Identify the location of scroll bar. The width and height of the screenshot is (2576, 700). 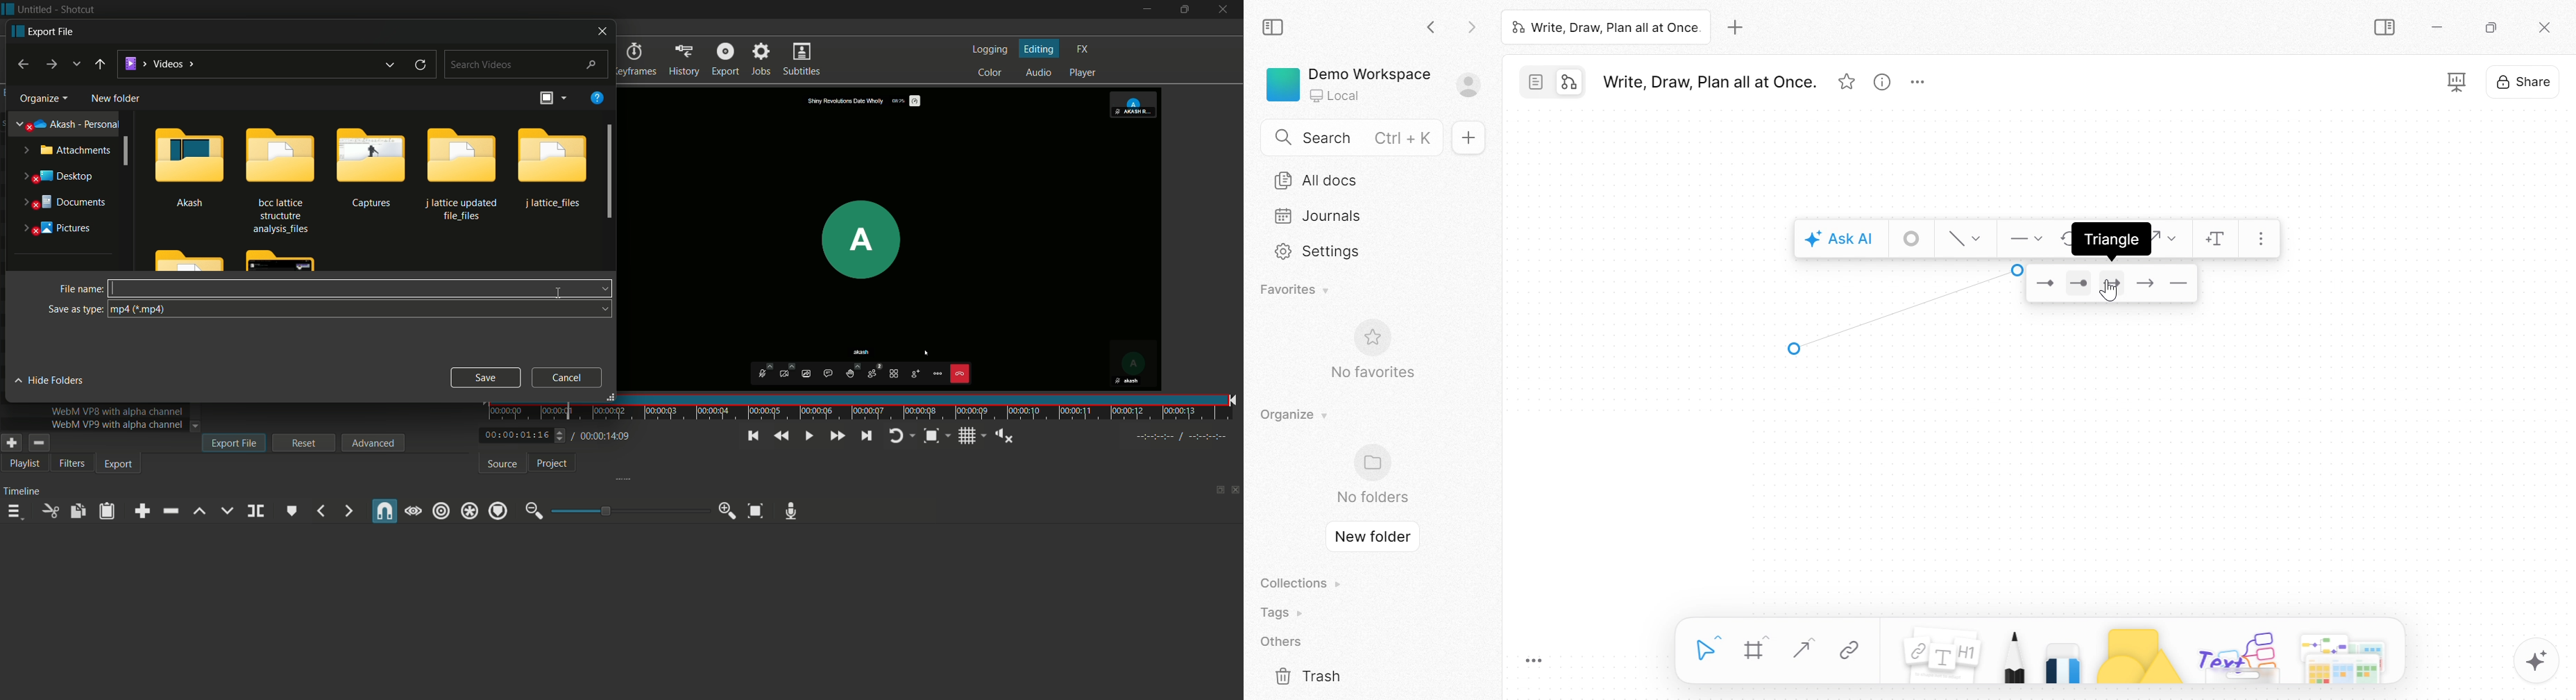
(611, 174).